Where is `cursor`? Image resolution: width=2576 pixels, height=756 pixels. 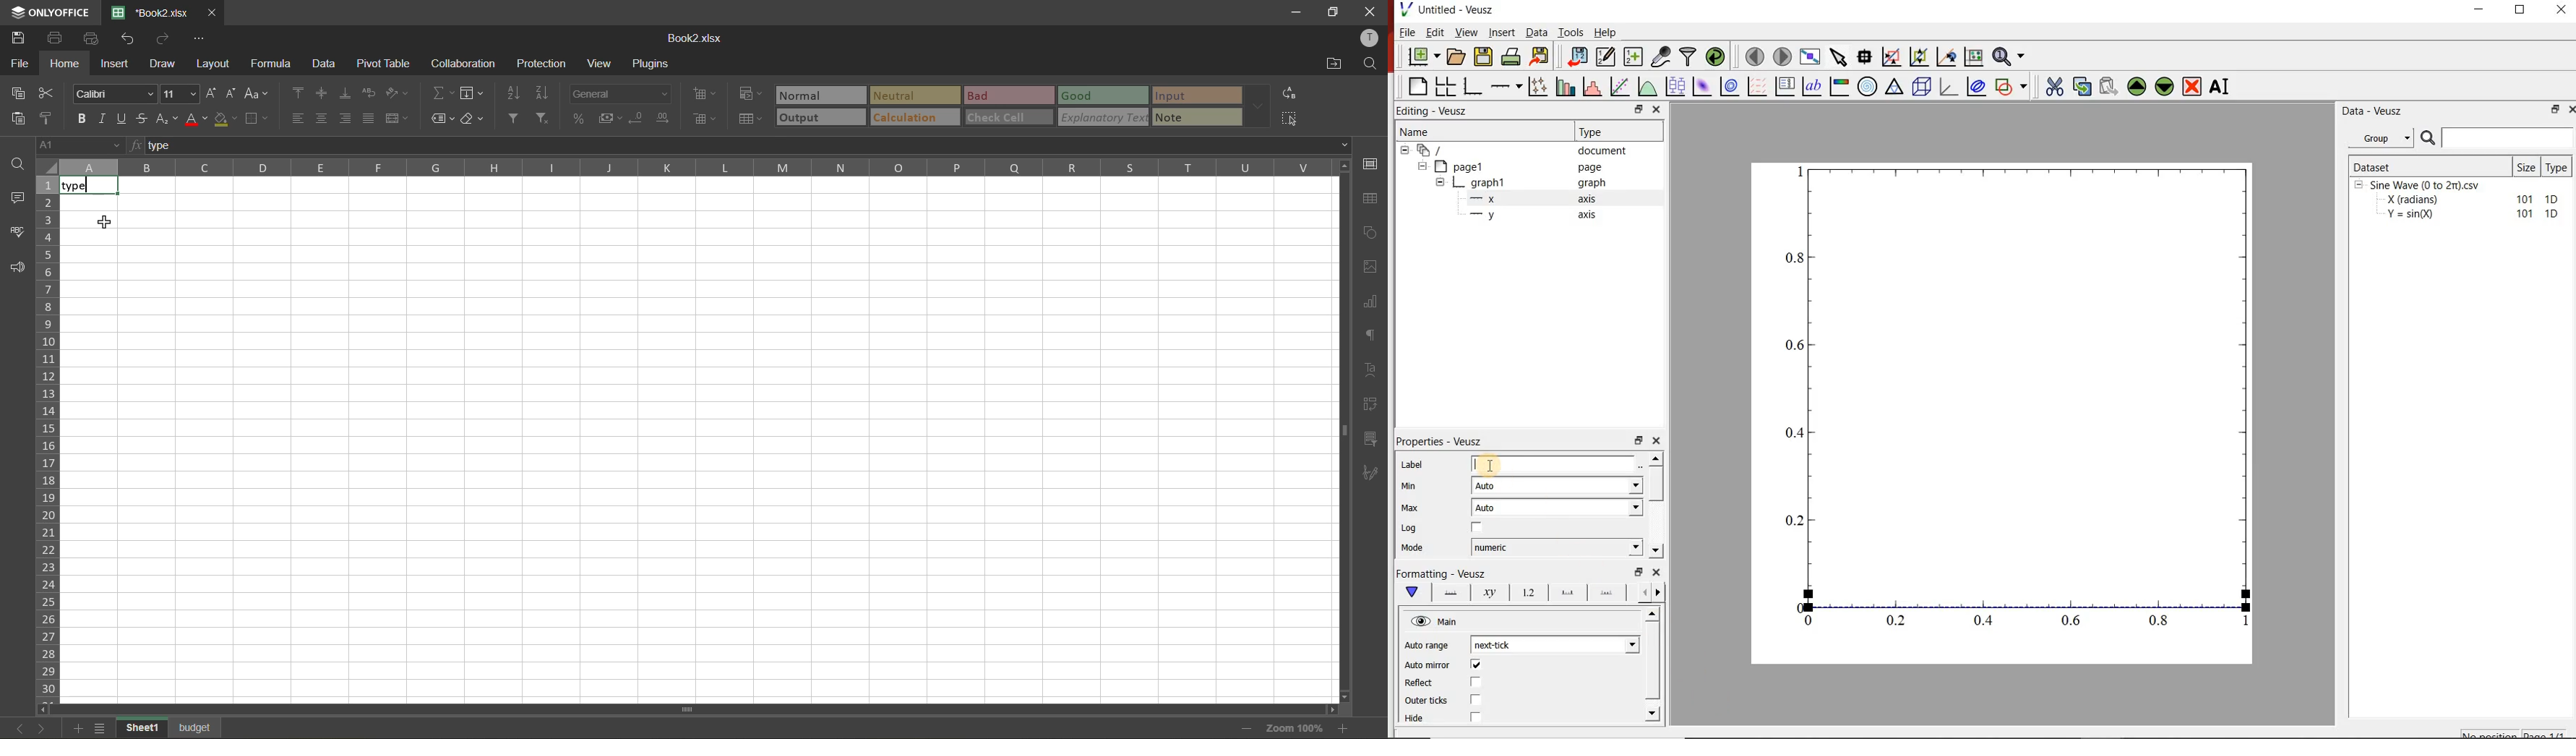 cursor is located at coordinates (104, 224).